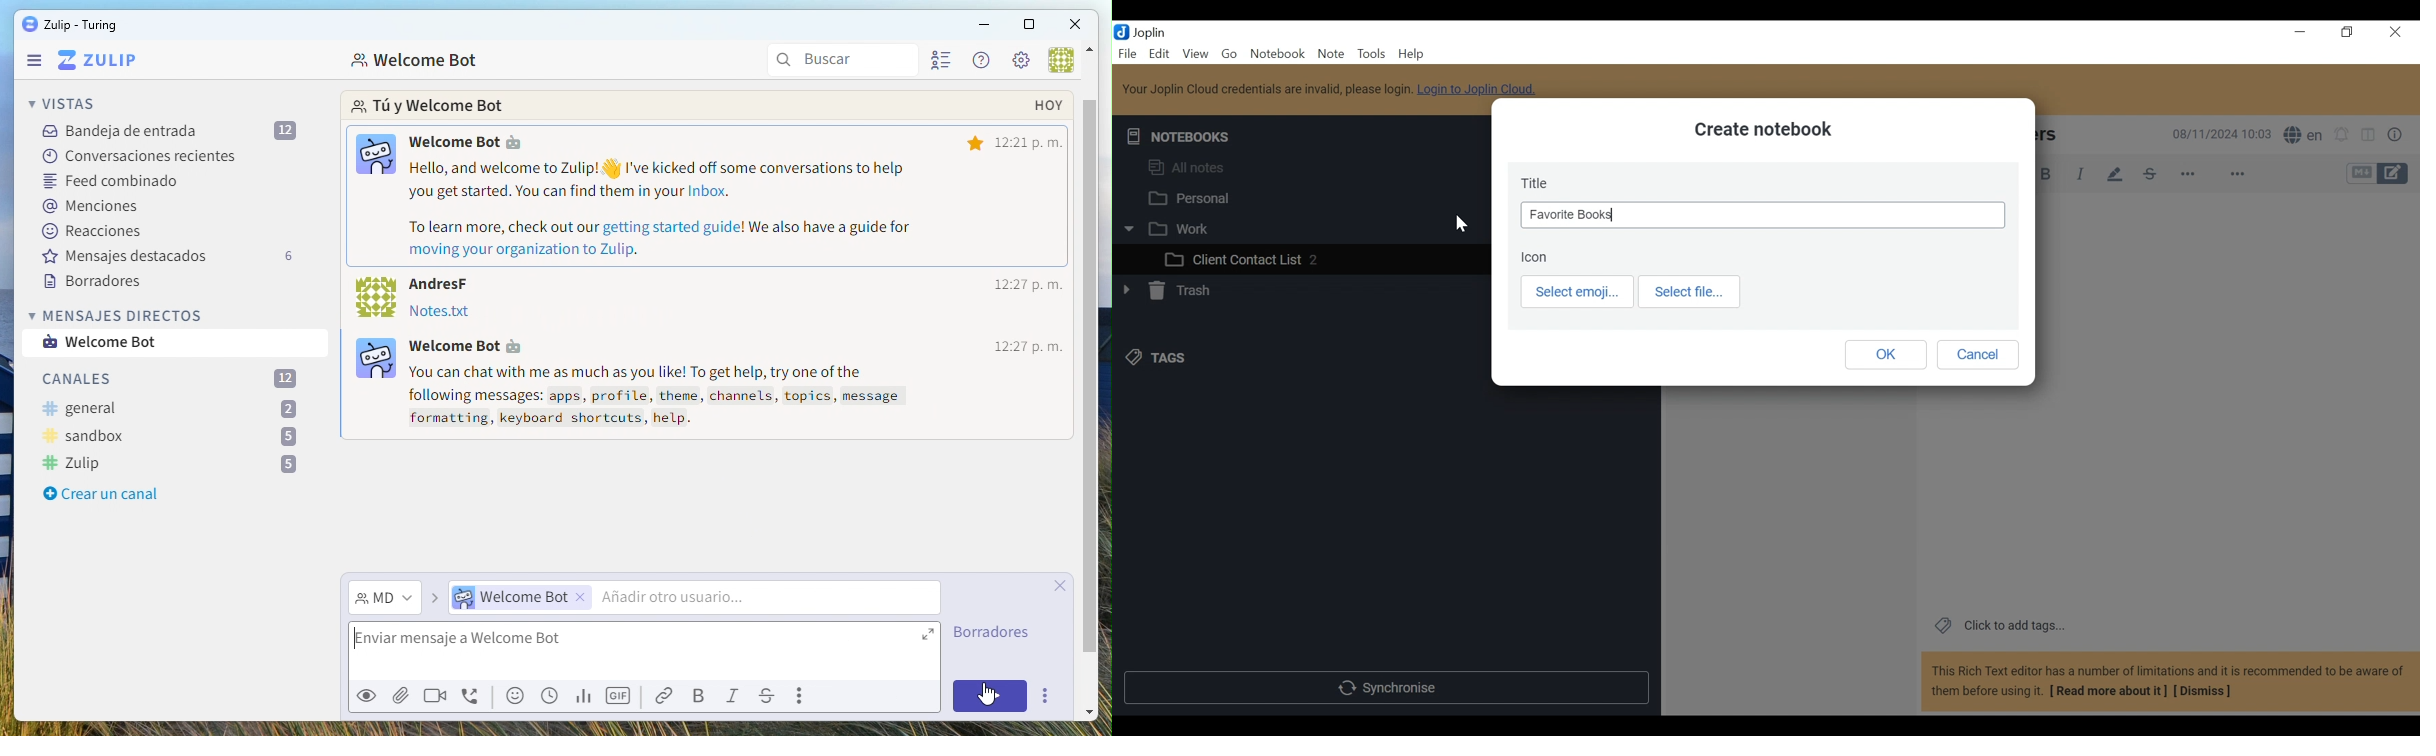  I want to click on Zulip, so click(69, 25).